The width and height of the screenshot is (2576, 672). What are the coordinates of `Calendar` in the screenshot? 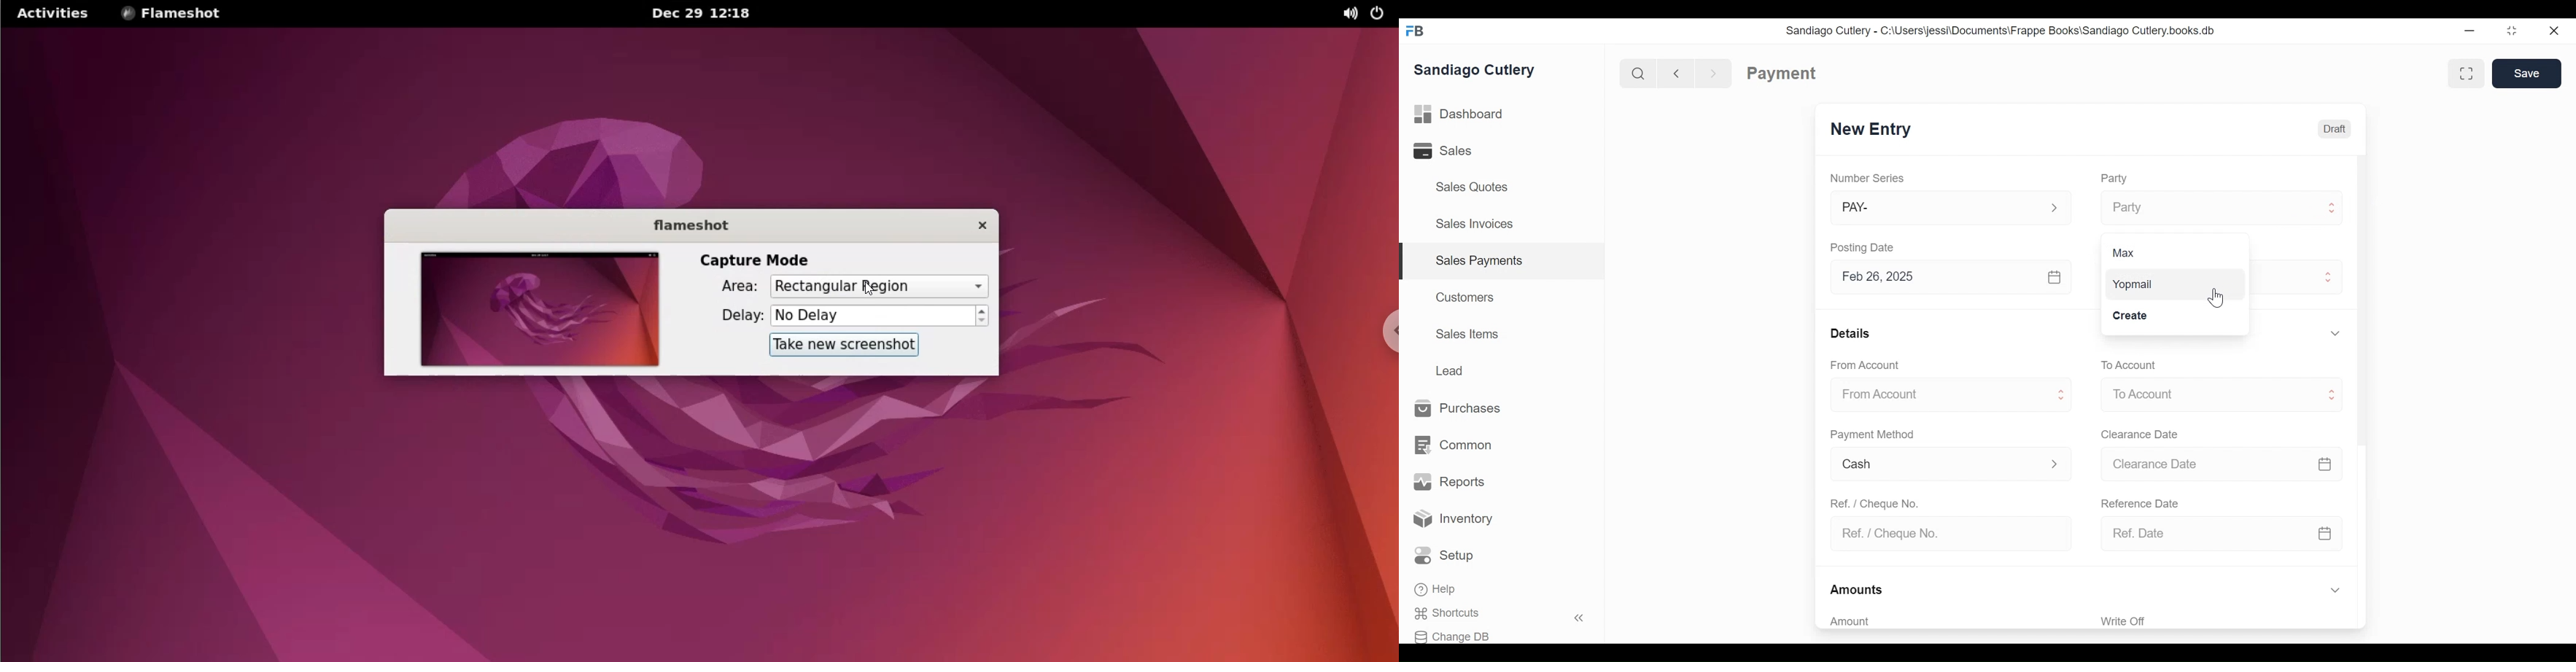 It's located at (2326, 533).